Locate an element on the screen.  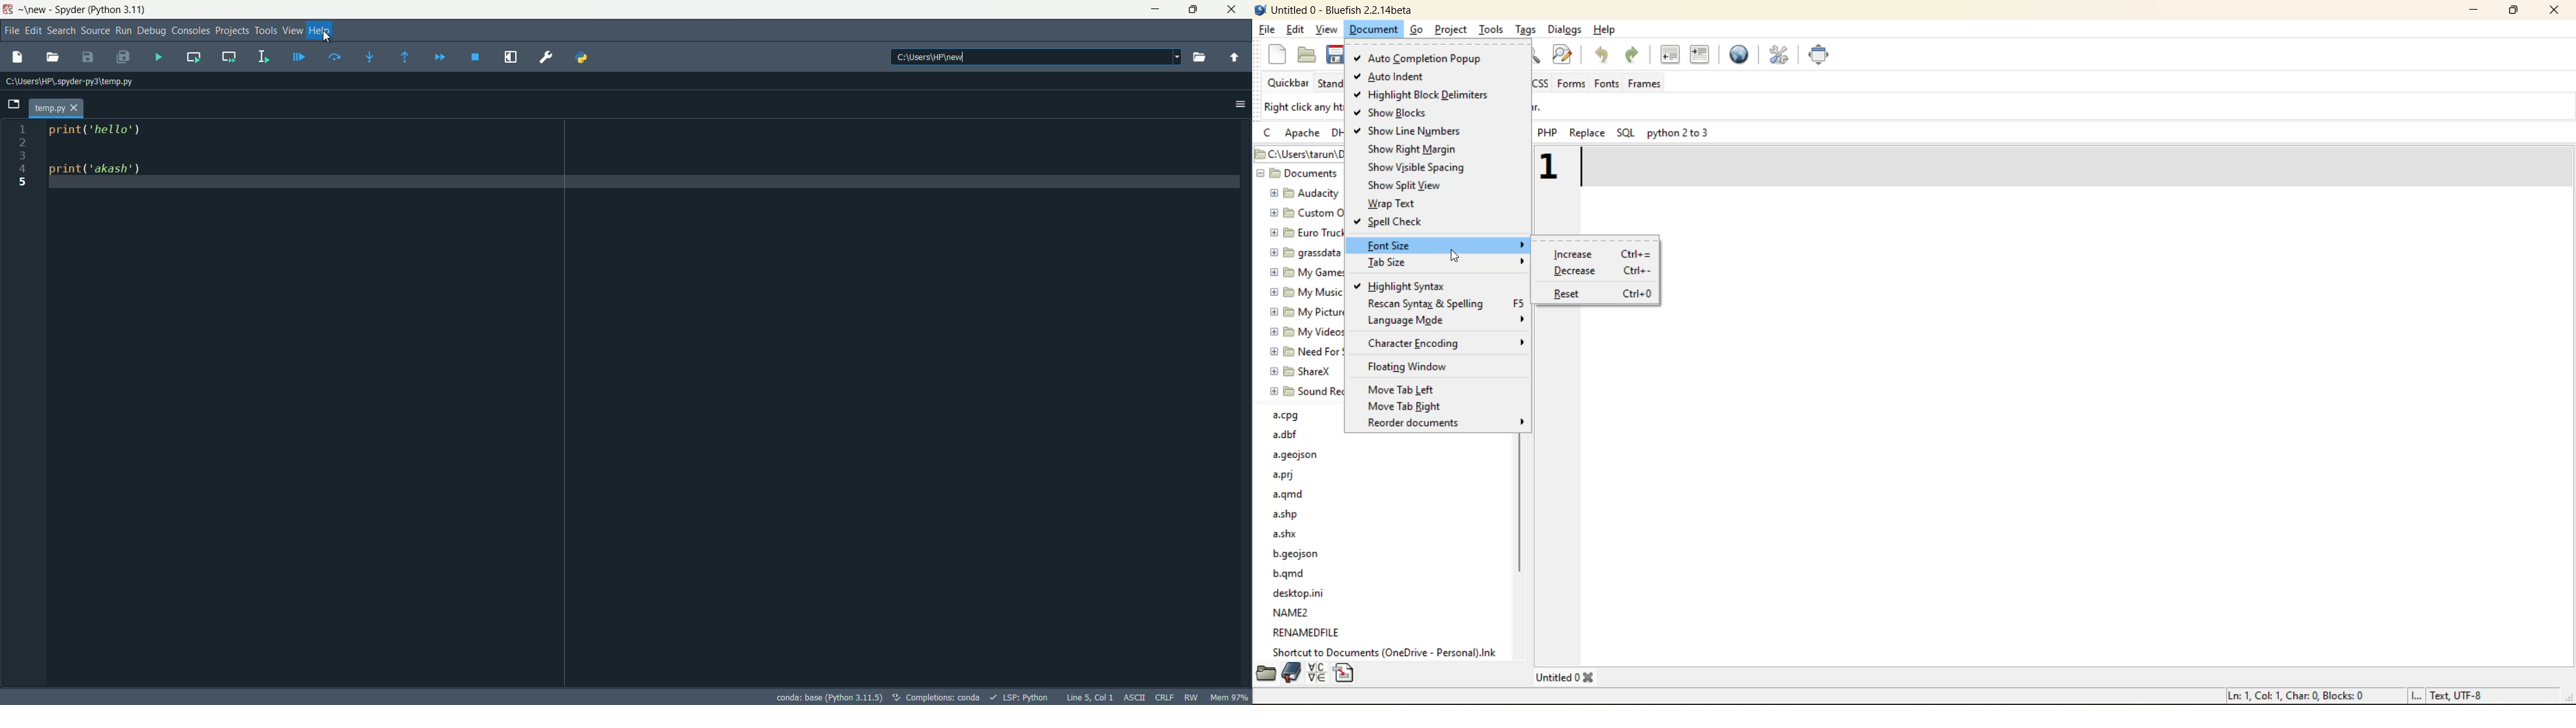
run menu is located at coordinates (123, 31).